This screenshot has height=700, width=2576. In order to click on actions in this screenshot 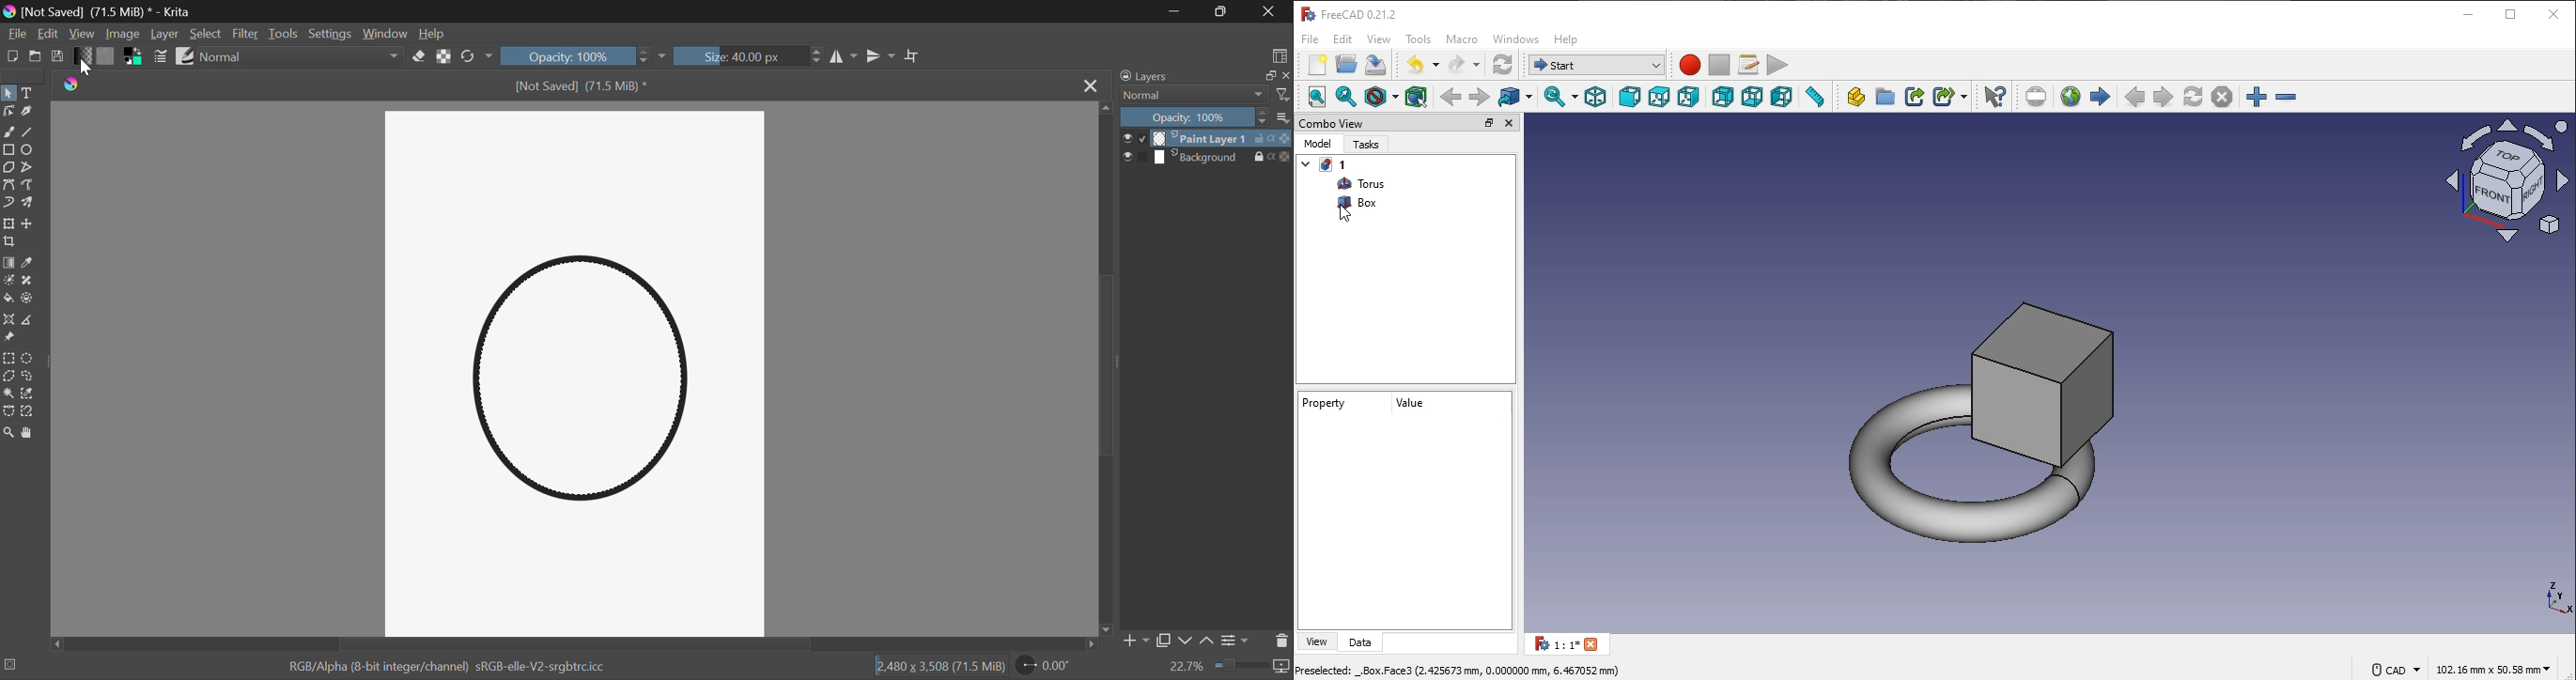, I will do `click(1272, 156)`.